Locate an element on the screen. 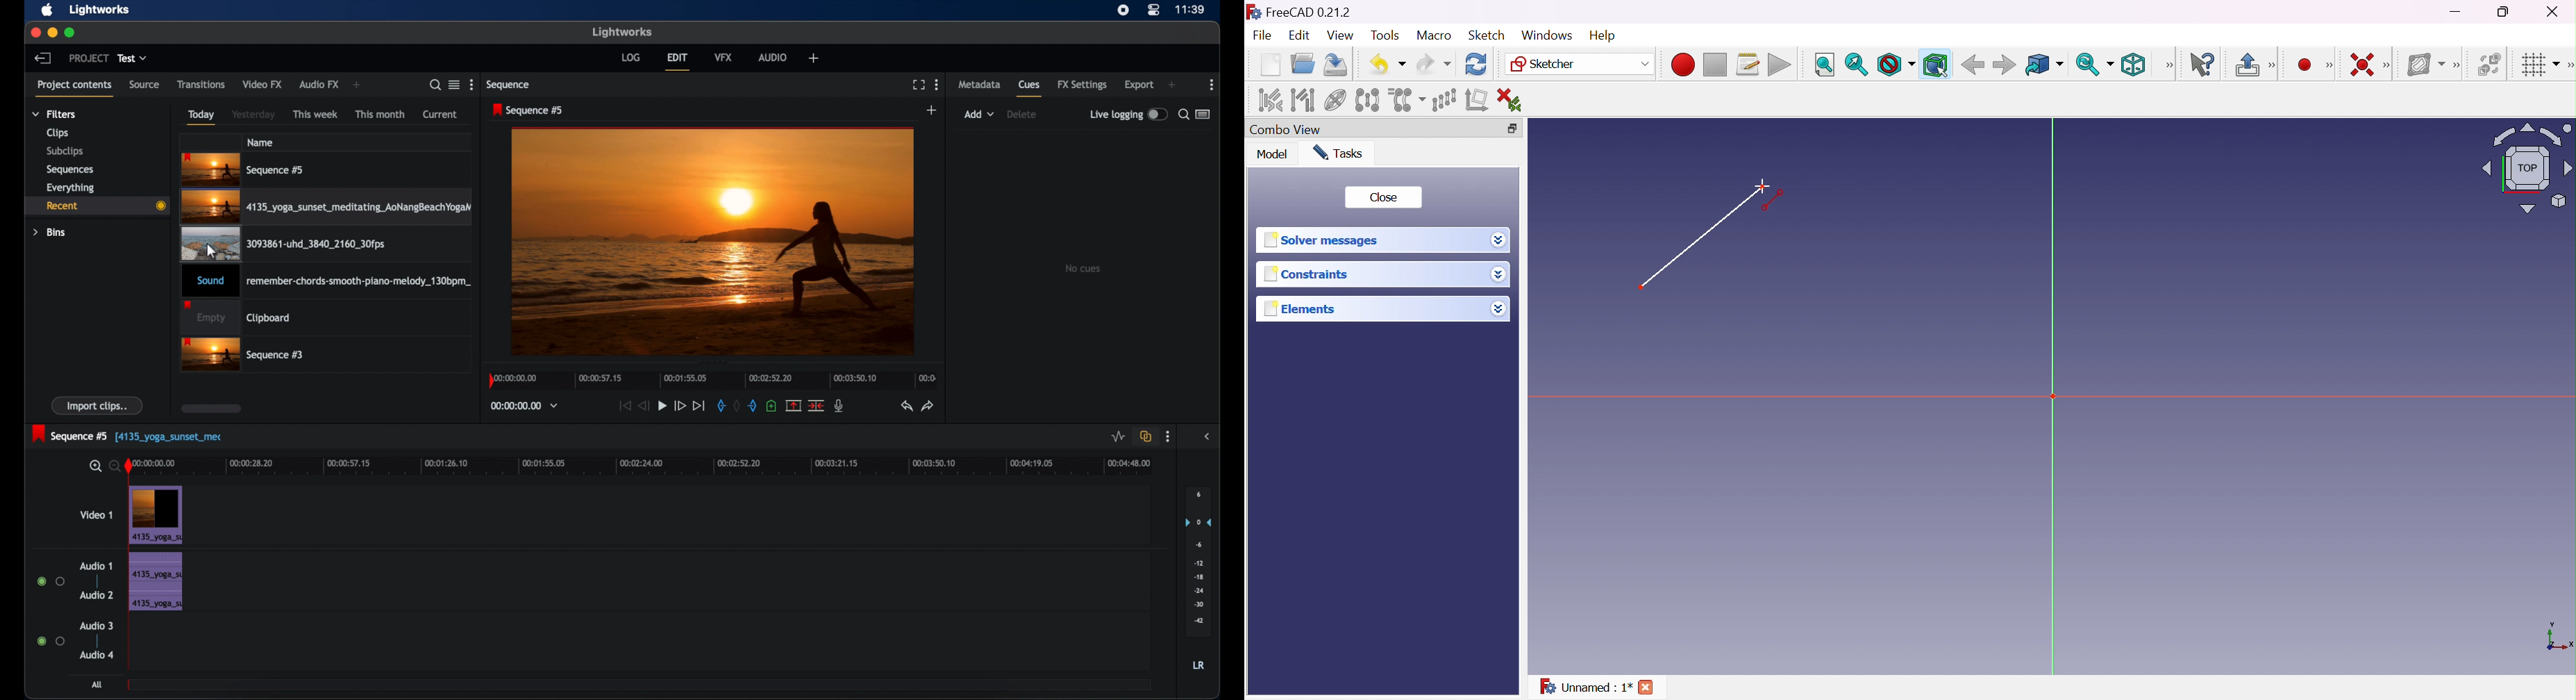 This screenshot has width=2576, height=700. [Sketcher edit tools] is located at coordinates (2568, 67).